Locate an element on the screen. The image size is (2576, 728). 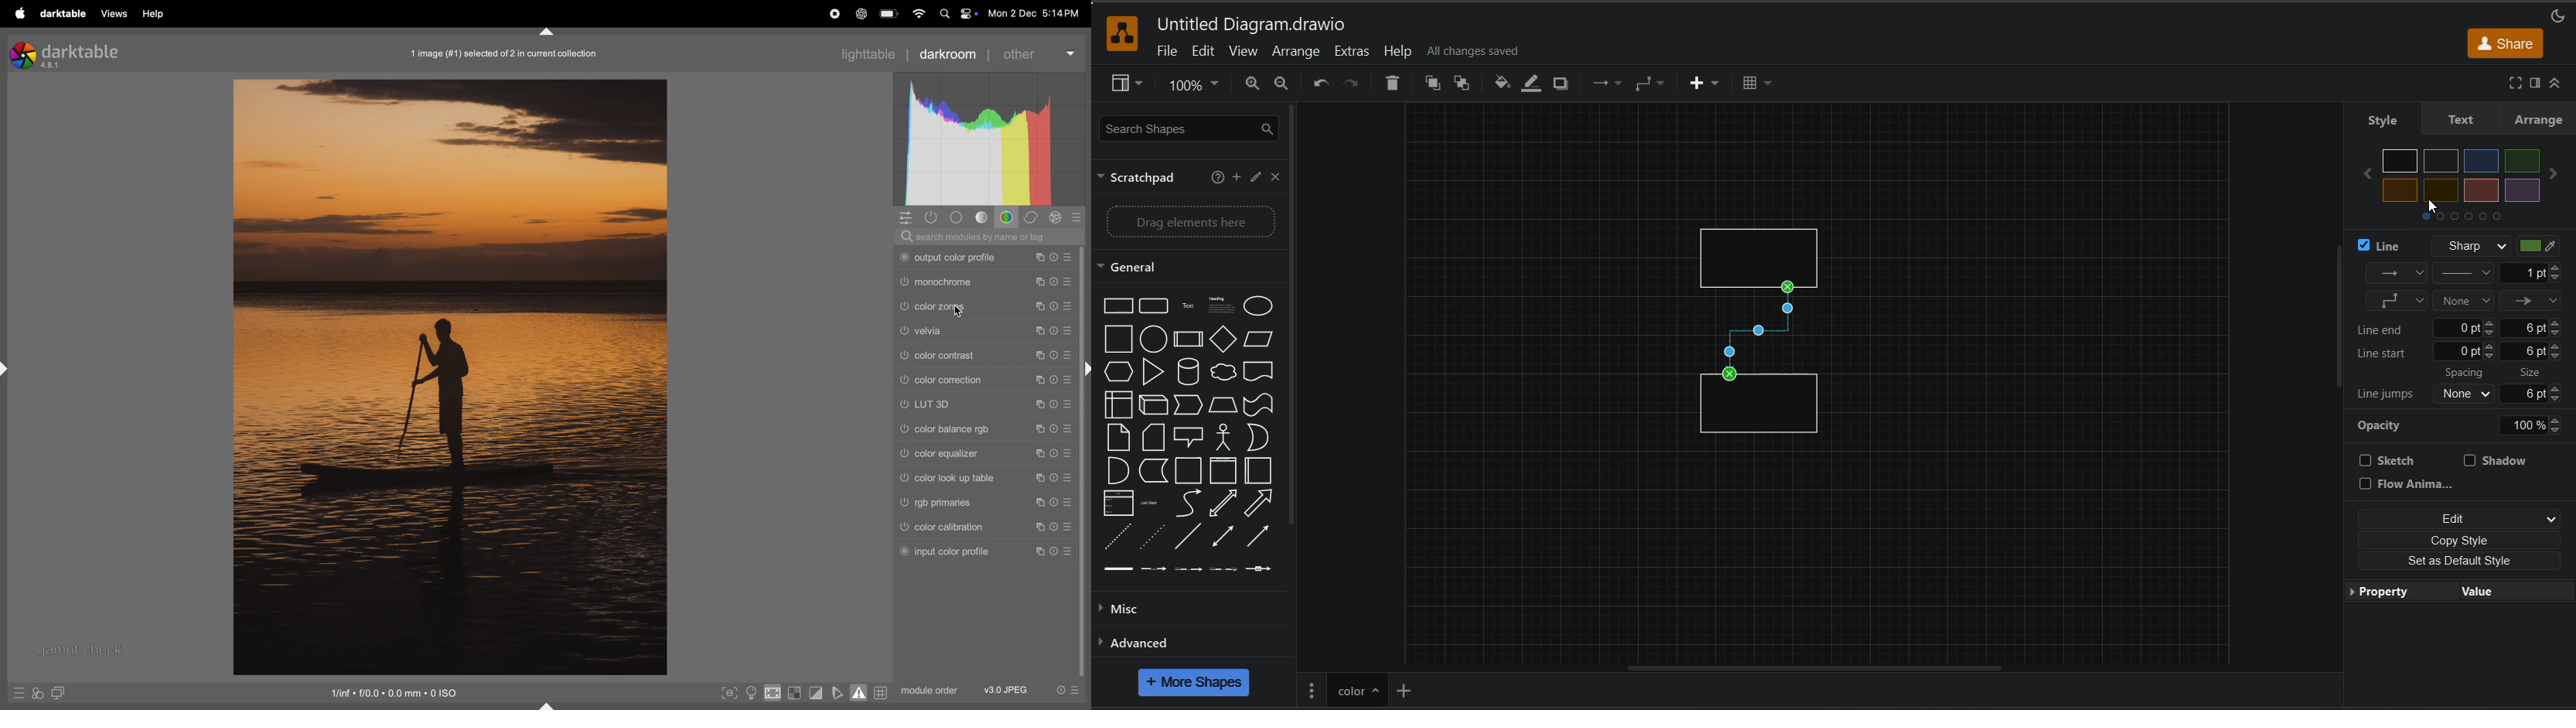
correctness is located at coordinates (1034, 218).